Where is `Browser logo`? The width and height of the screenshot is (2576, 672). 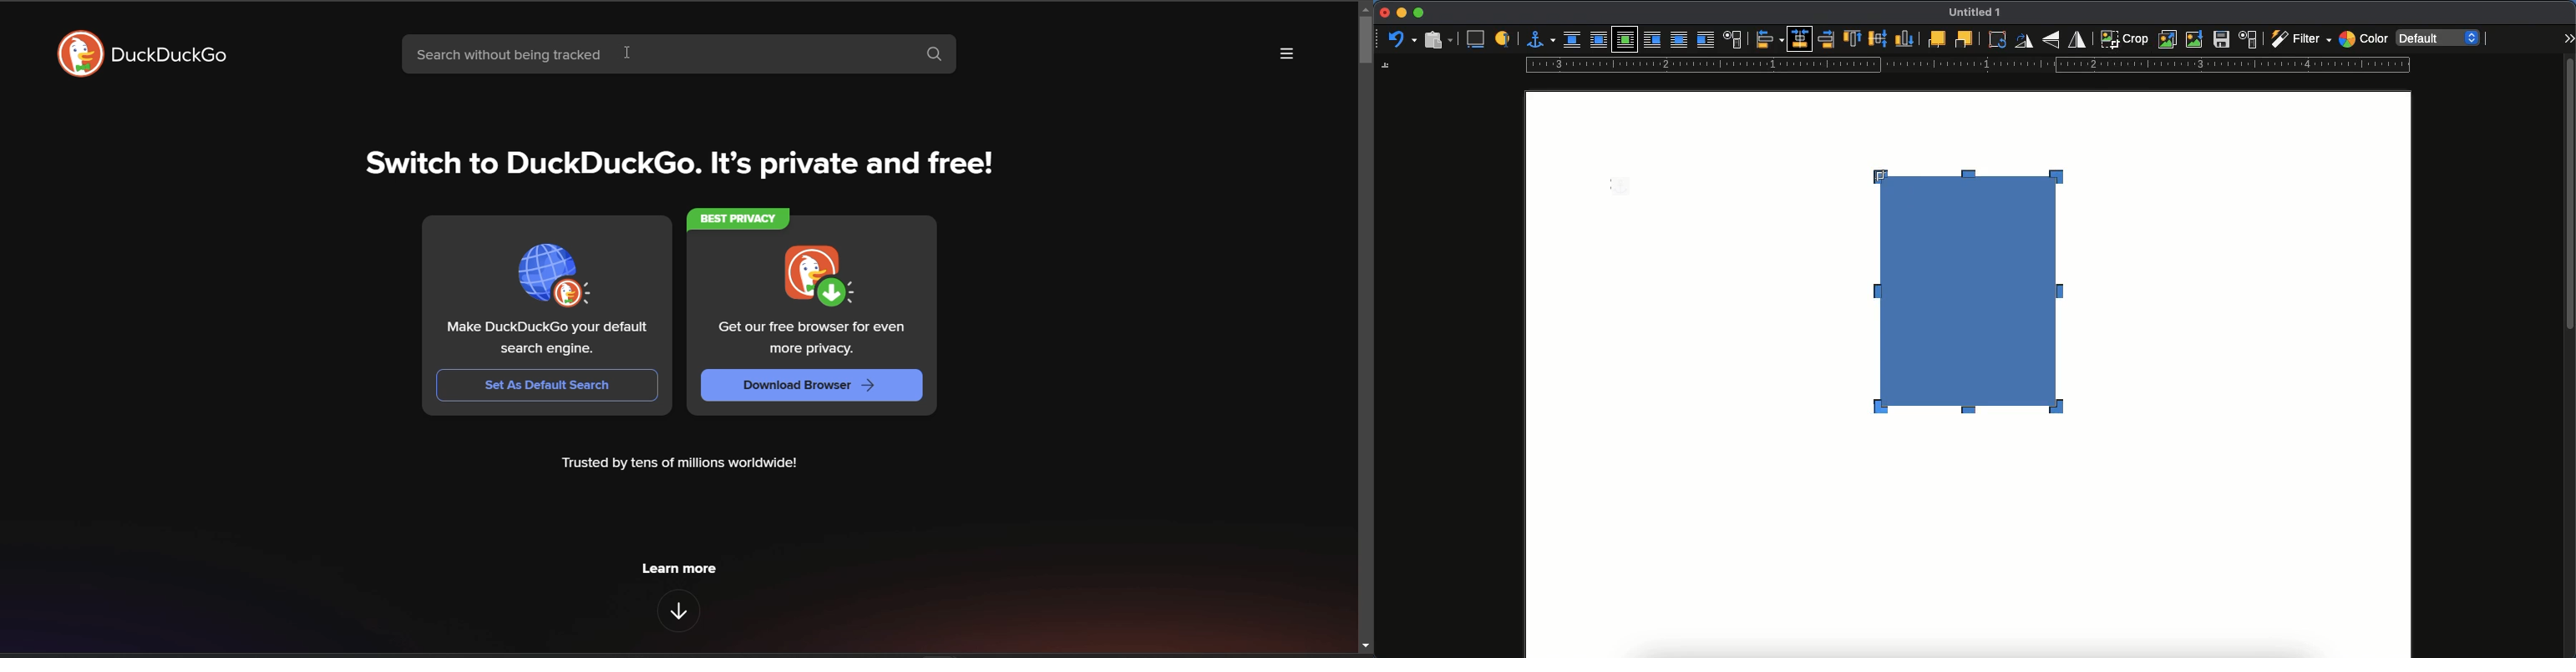 Browser logo is located at coordinates (80, 54).